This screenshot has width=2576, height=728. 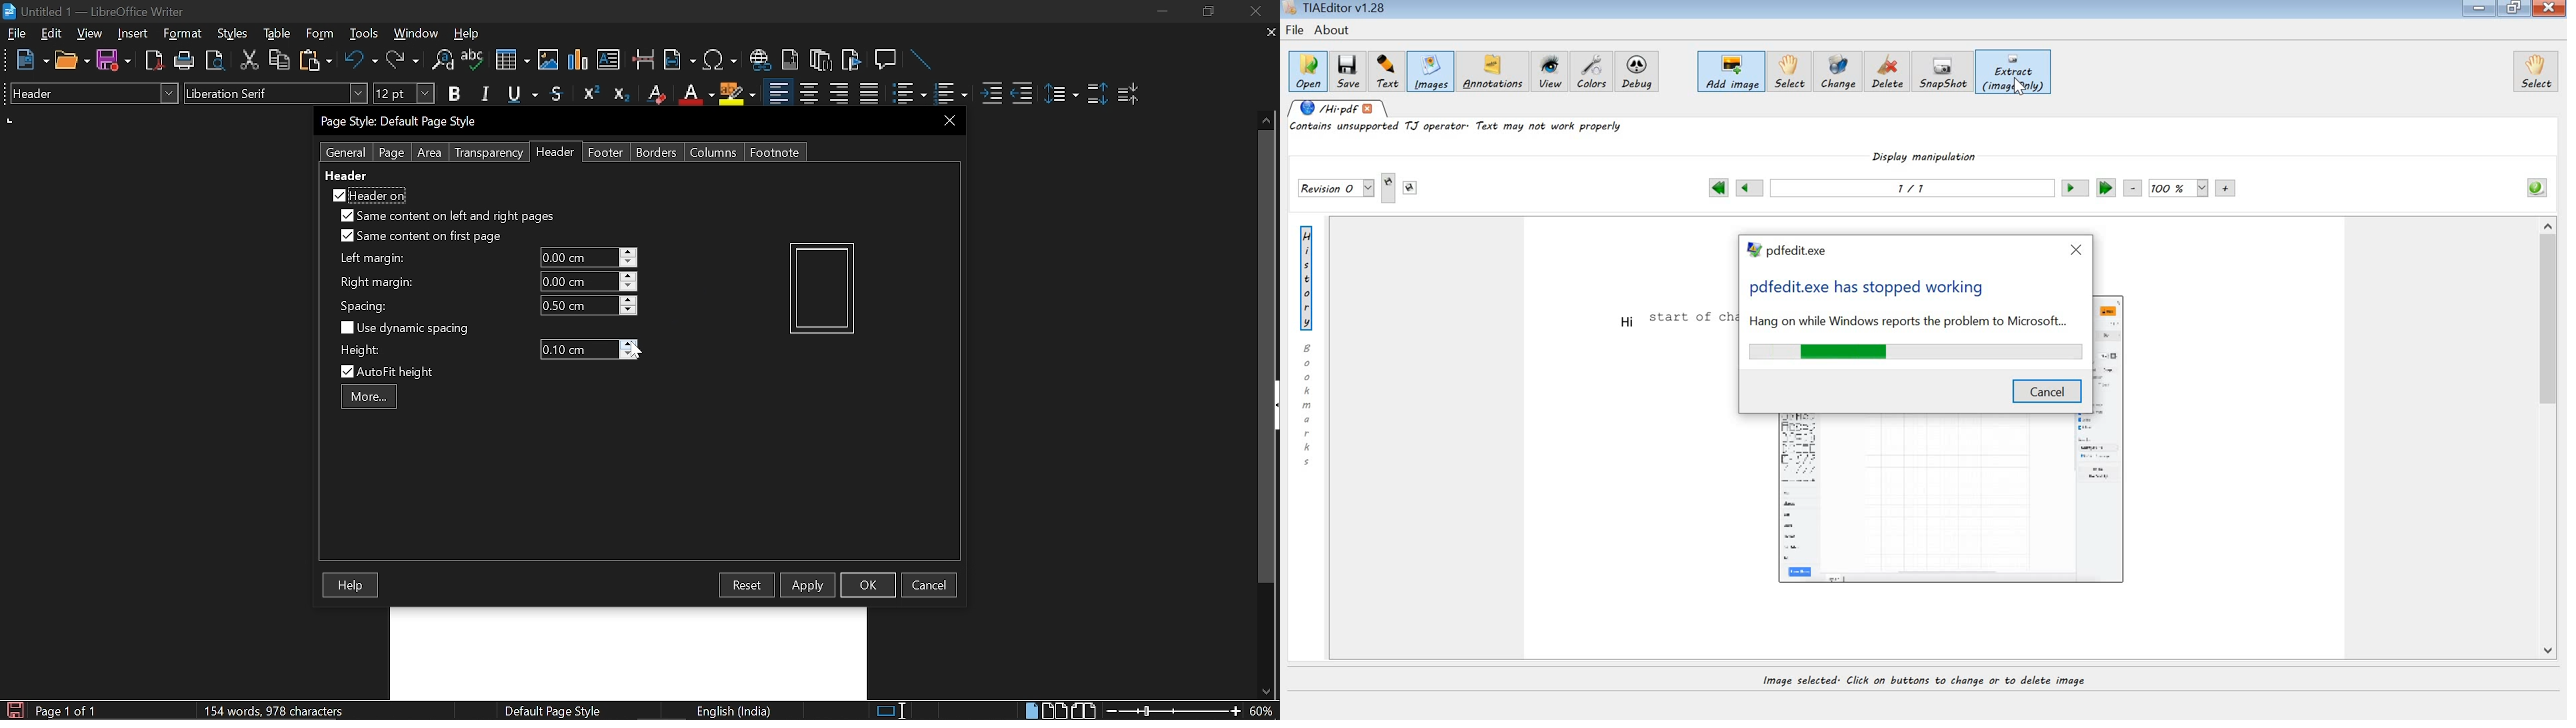 I want to click on Close, so click(x=1254, y=12).